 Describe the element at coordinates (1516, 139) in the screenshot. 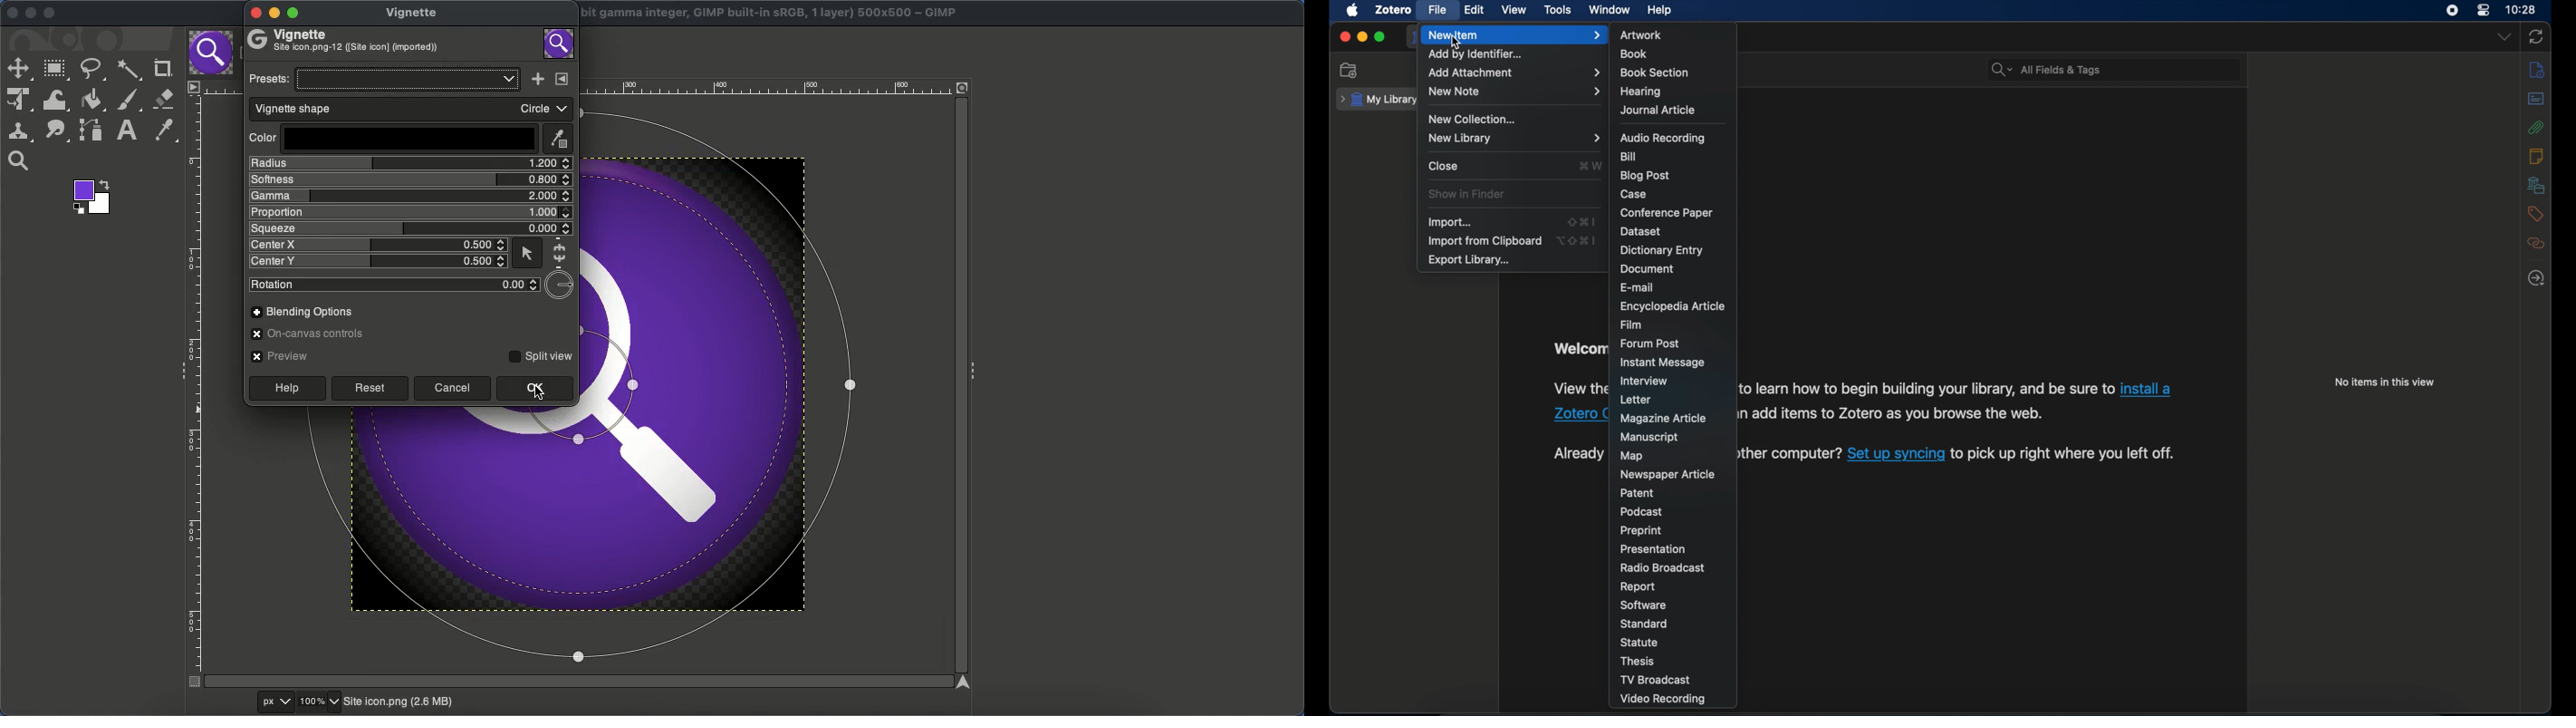

I see `new library` at that location.